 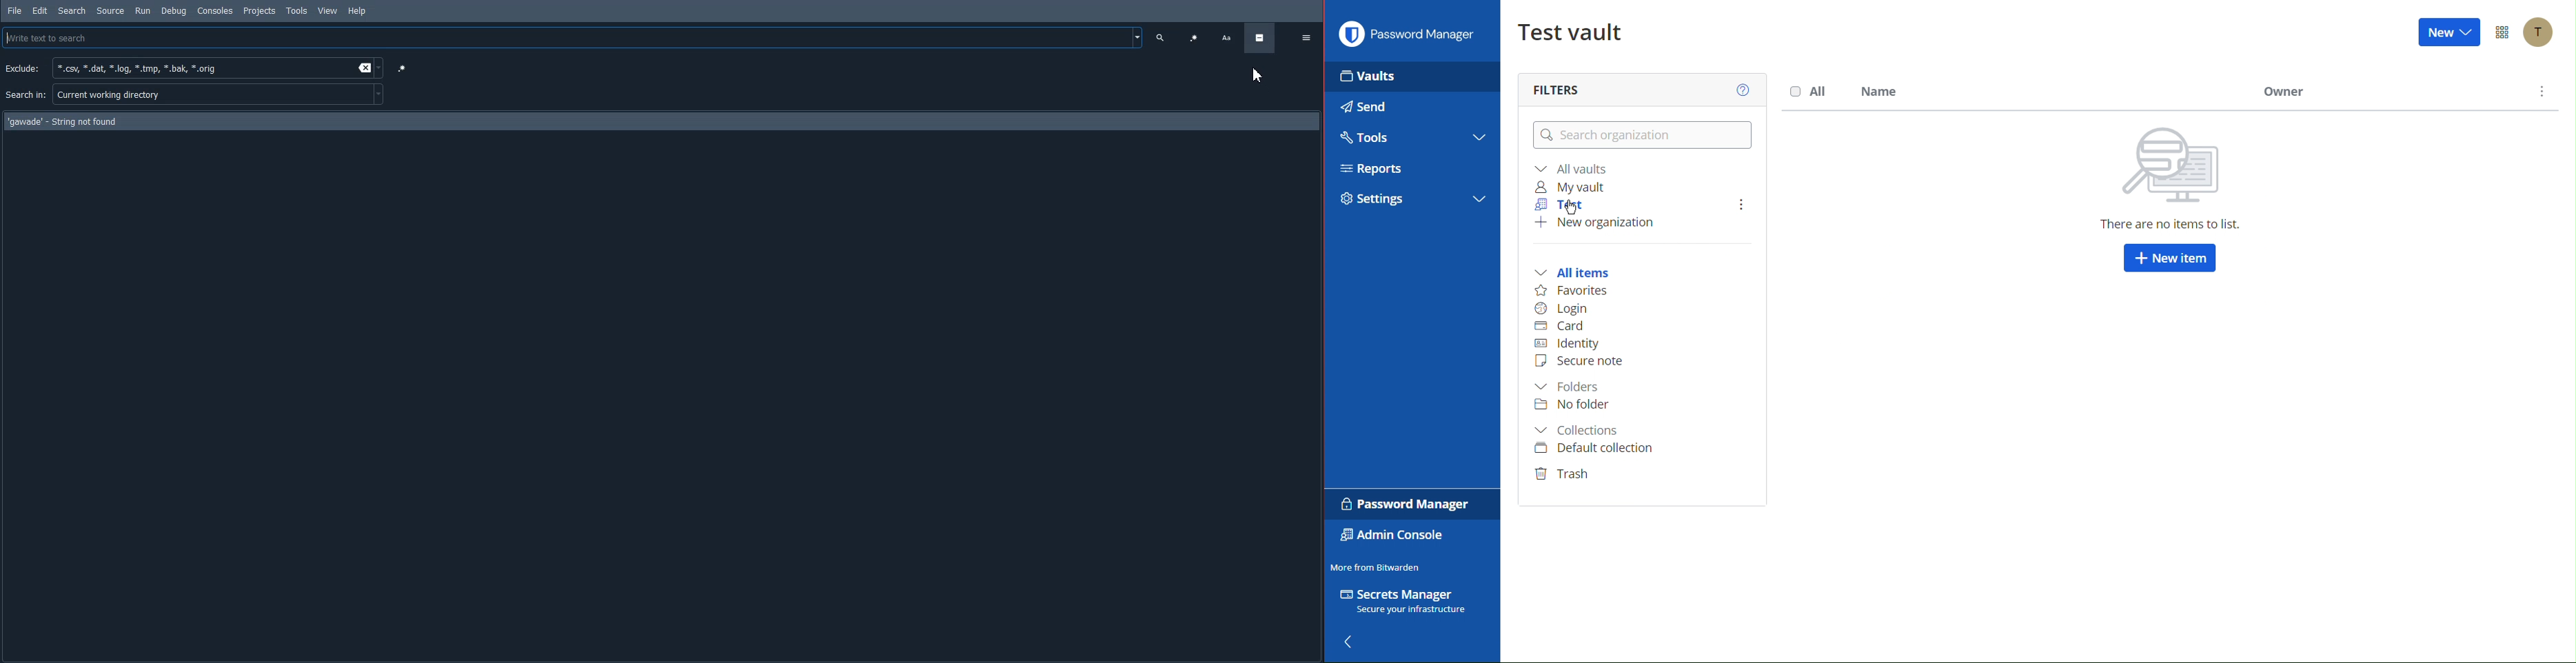 I want to click on Debug, so click(x=173, y=10).